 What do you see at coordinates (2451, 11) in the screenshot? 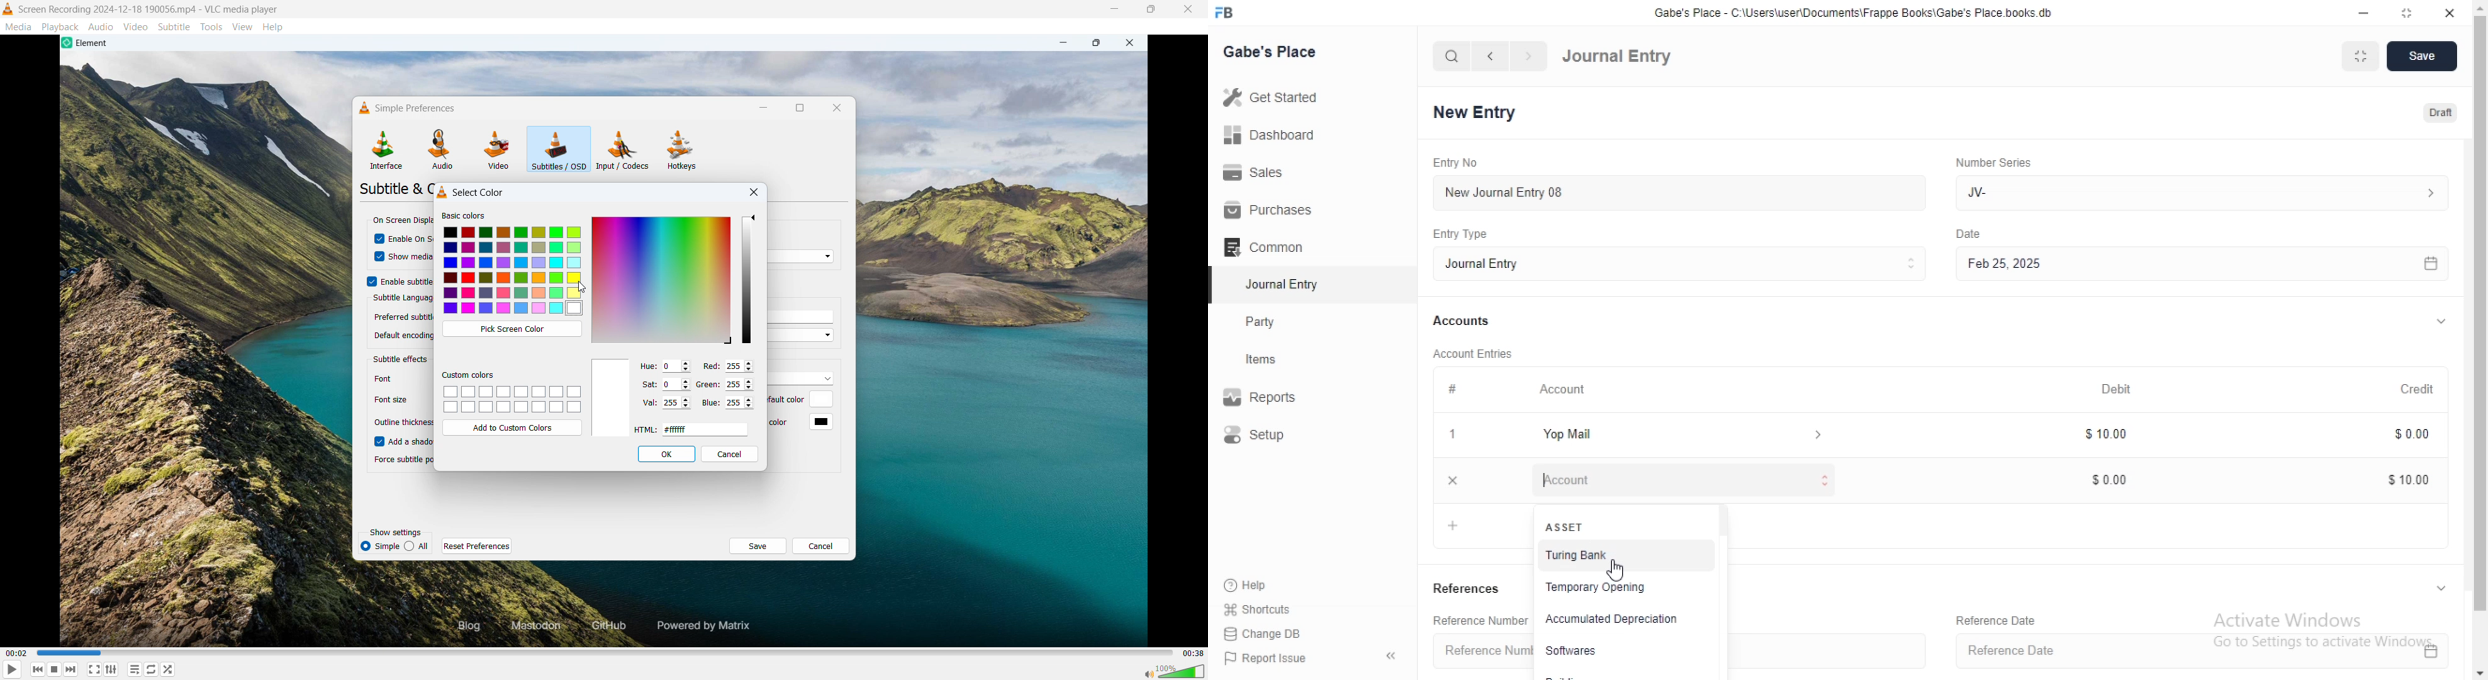
I see `close` at bounding box center [2451, 11].